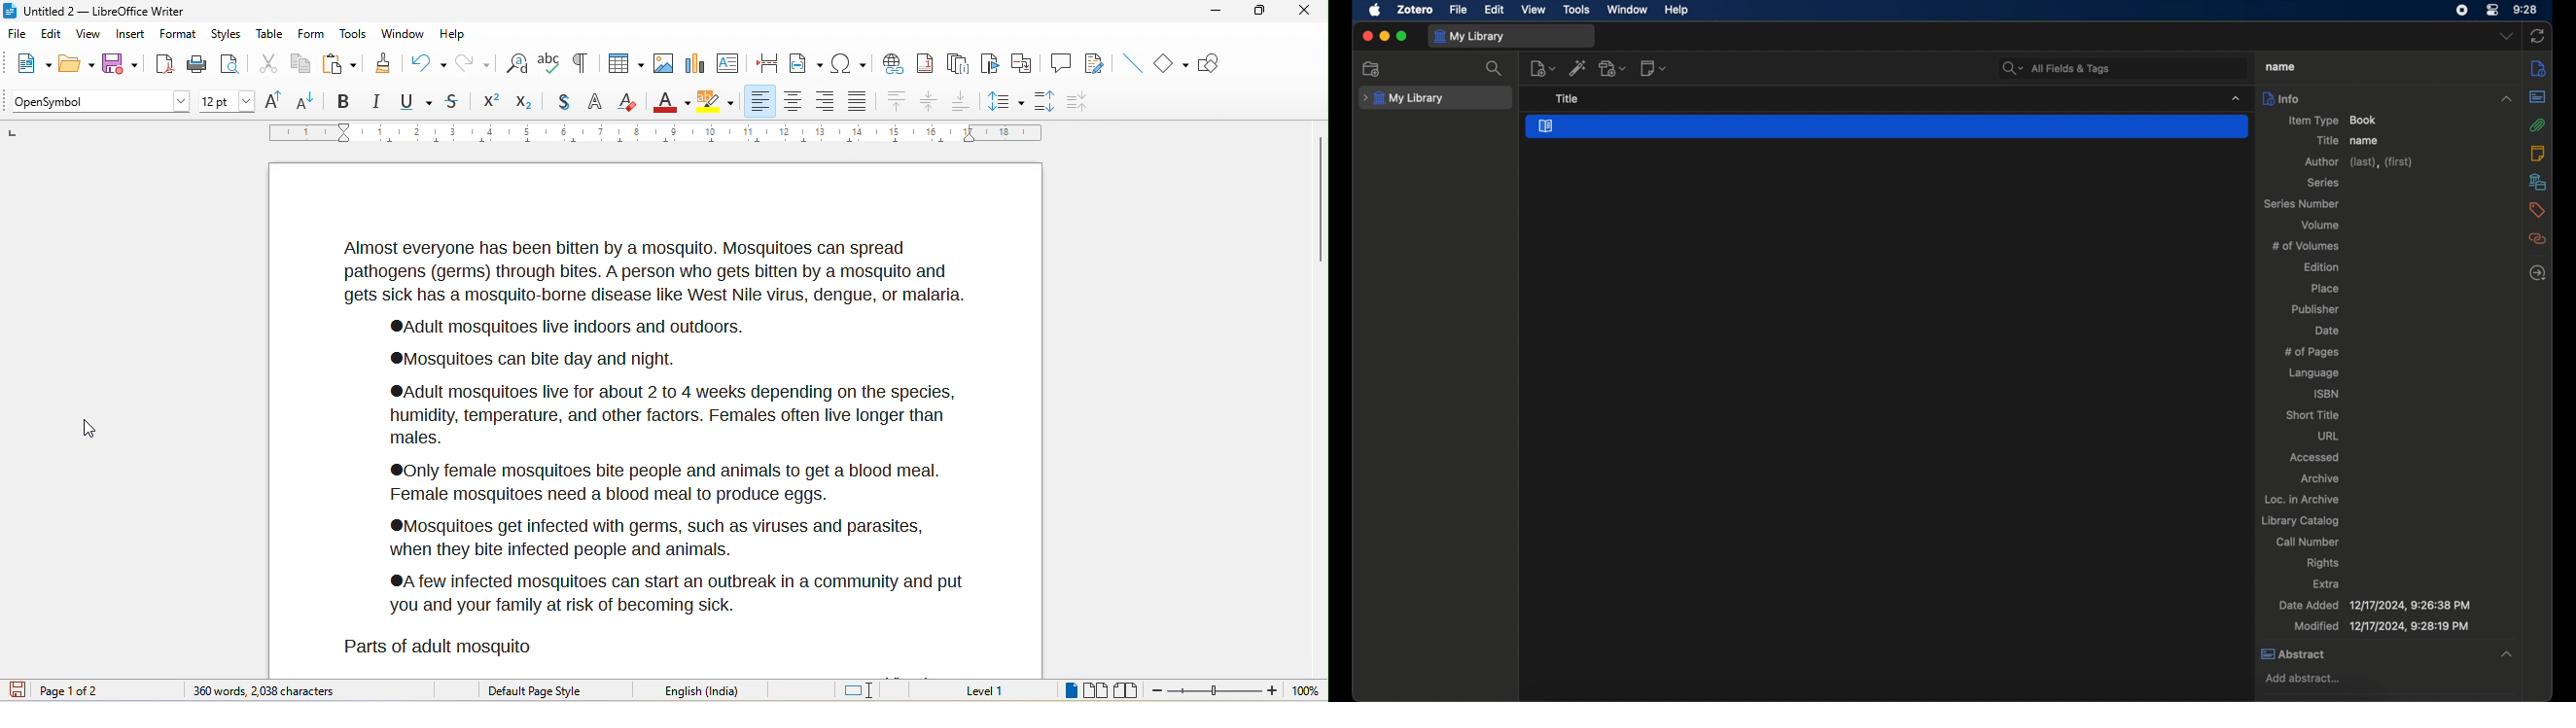 This screenshot has width=2576, height=728. I want to click on add attachment, so click(1612, 68).